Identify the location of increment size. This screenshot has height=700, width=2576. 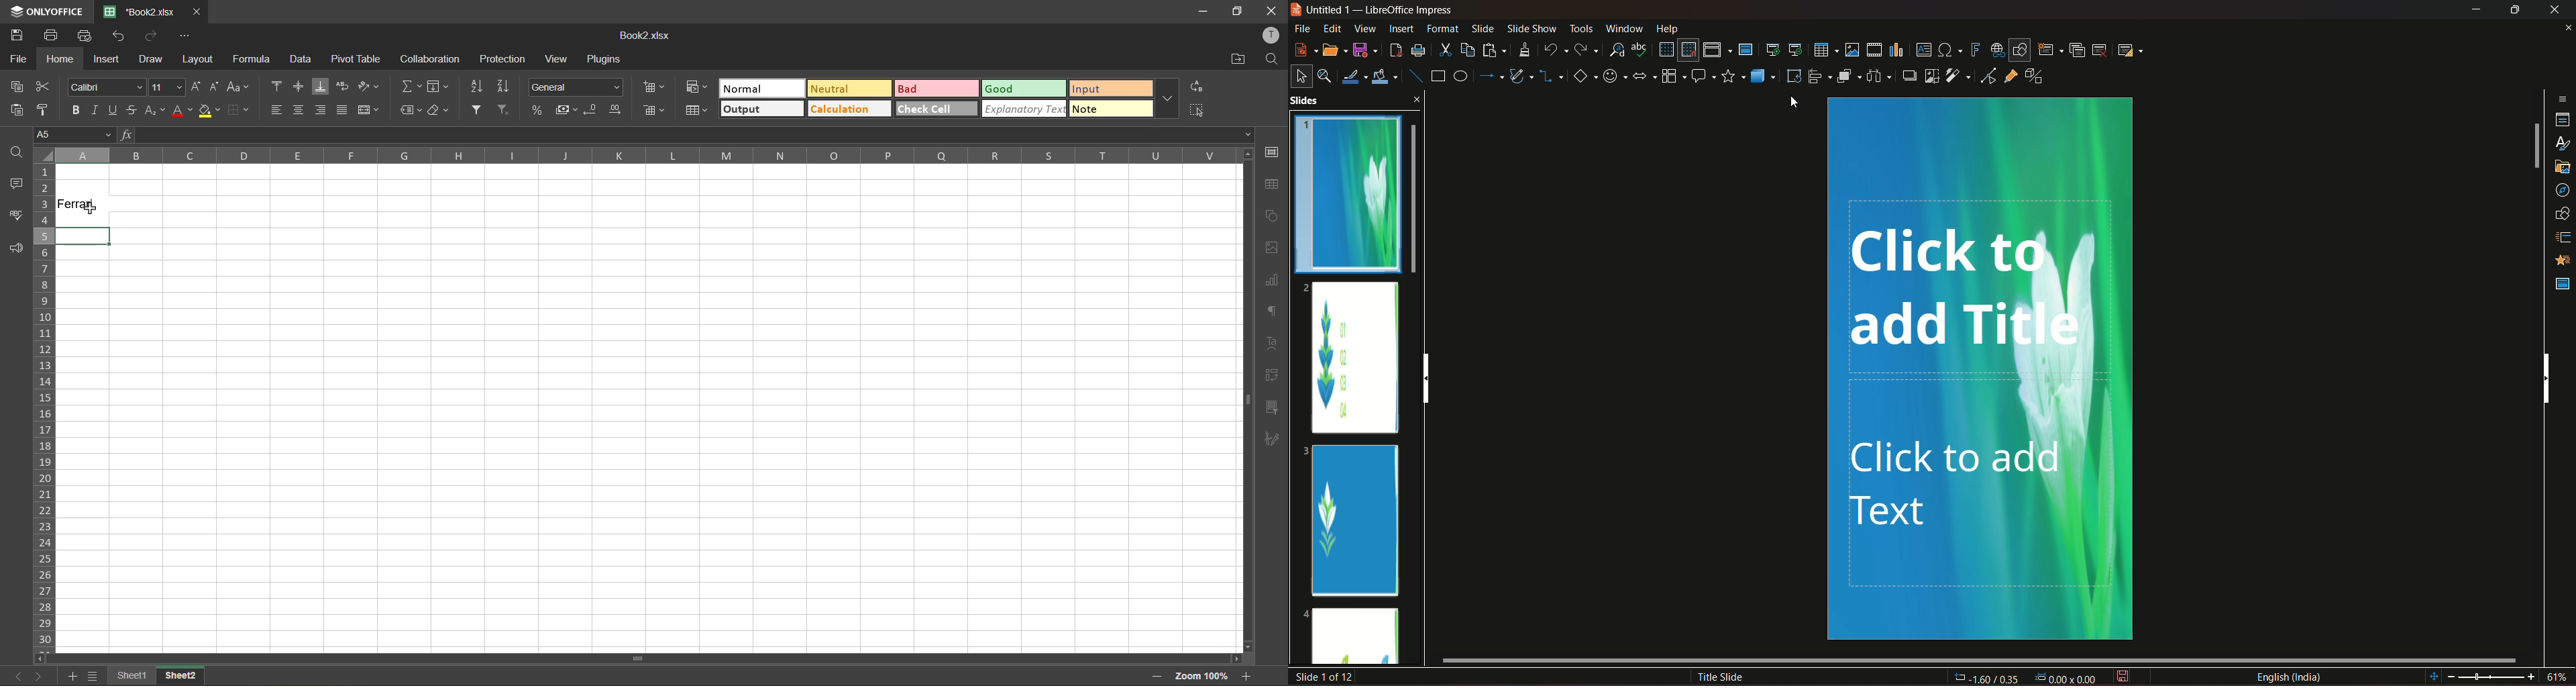
(195, 86).